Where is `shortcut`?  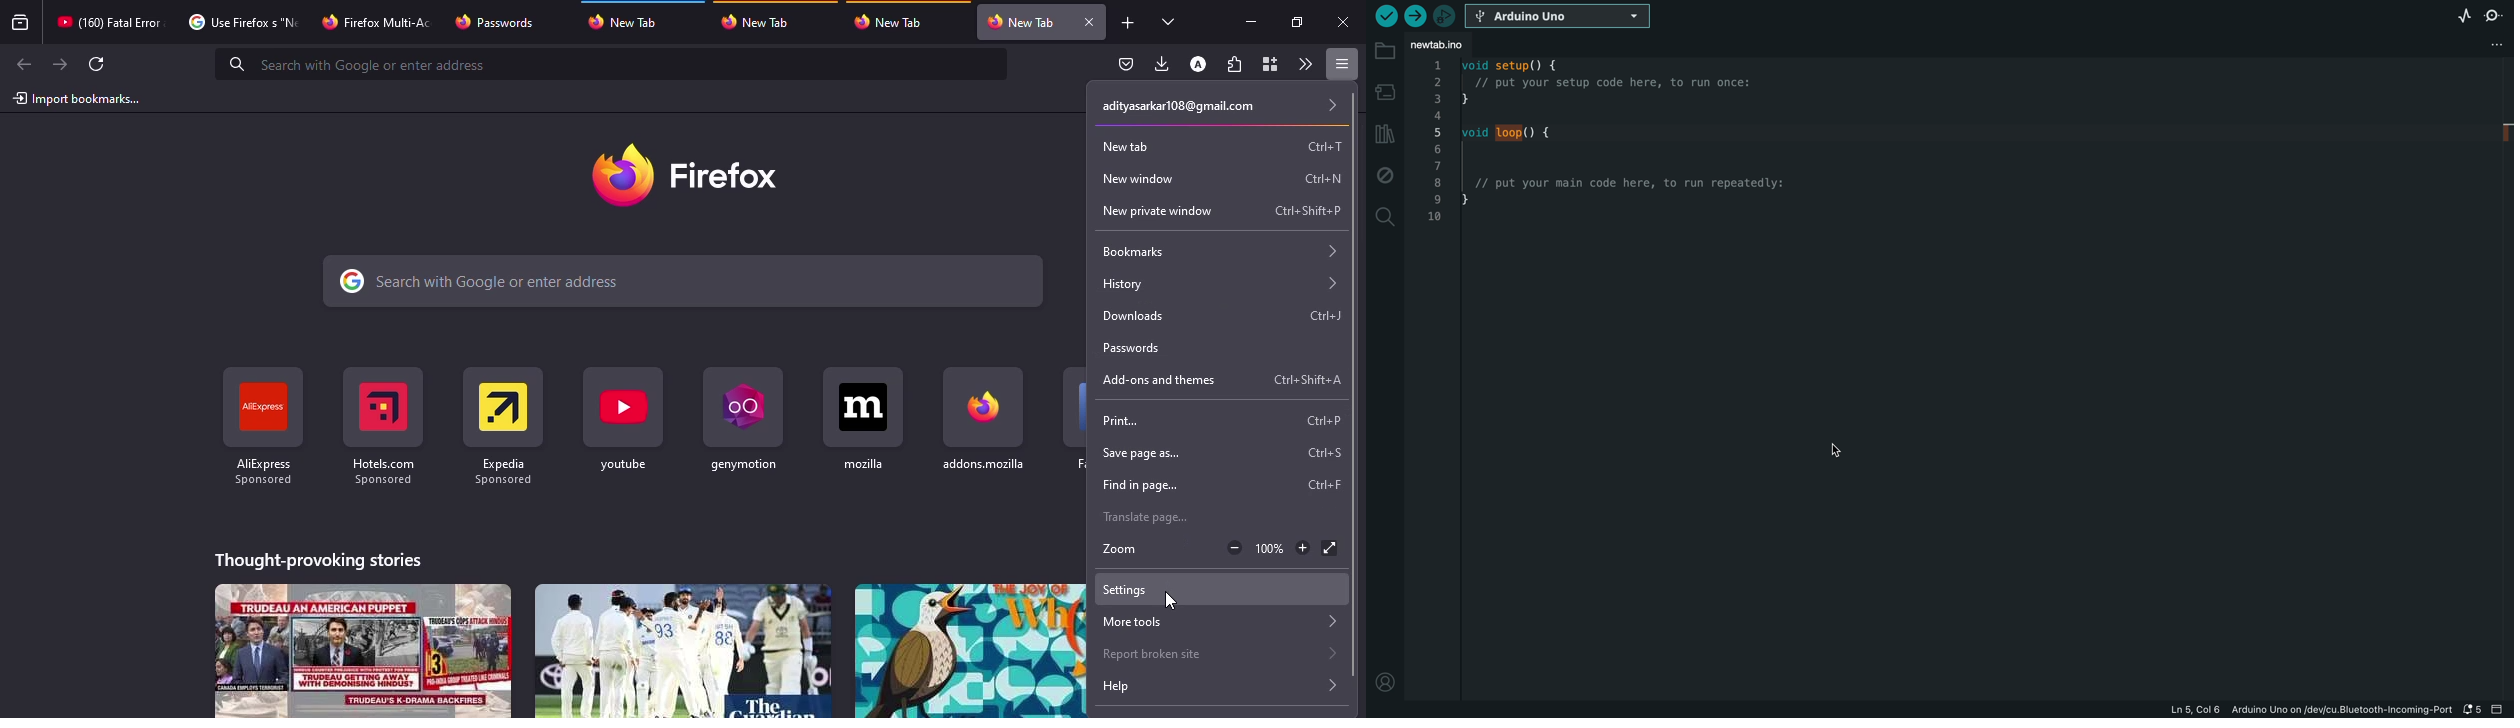
shortcut is located at coordinates (1325, 177).